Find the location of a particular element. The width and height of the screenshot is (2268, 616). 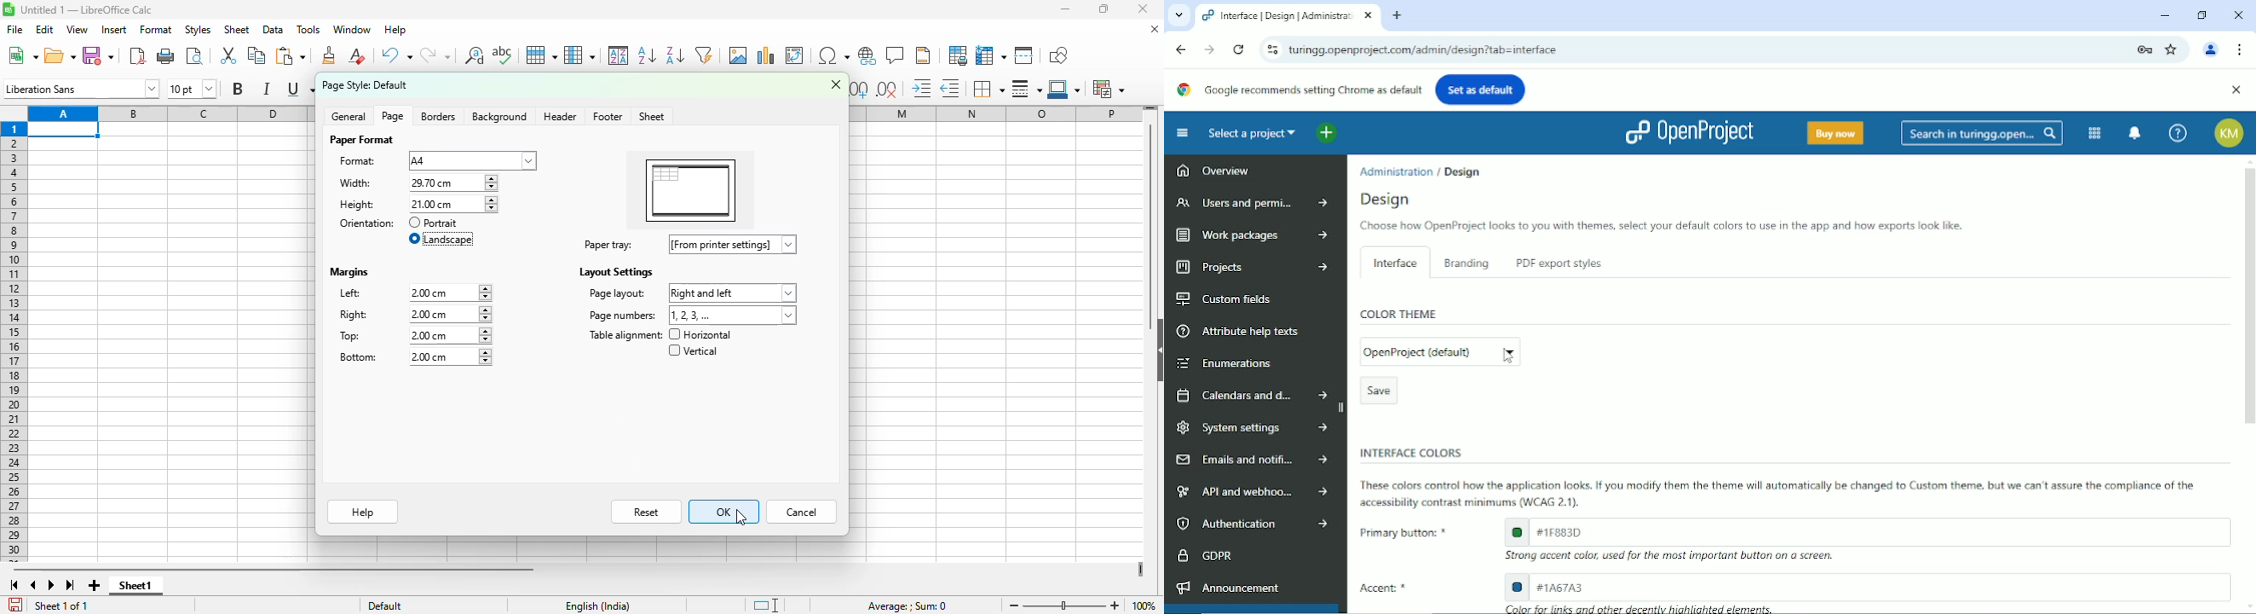

sheet1 is located at coordinates (137, 586).